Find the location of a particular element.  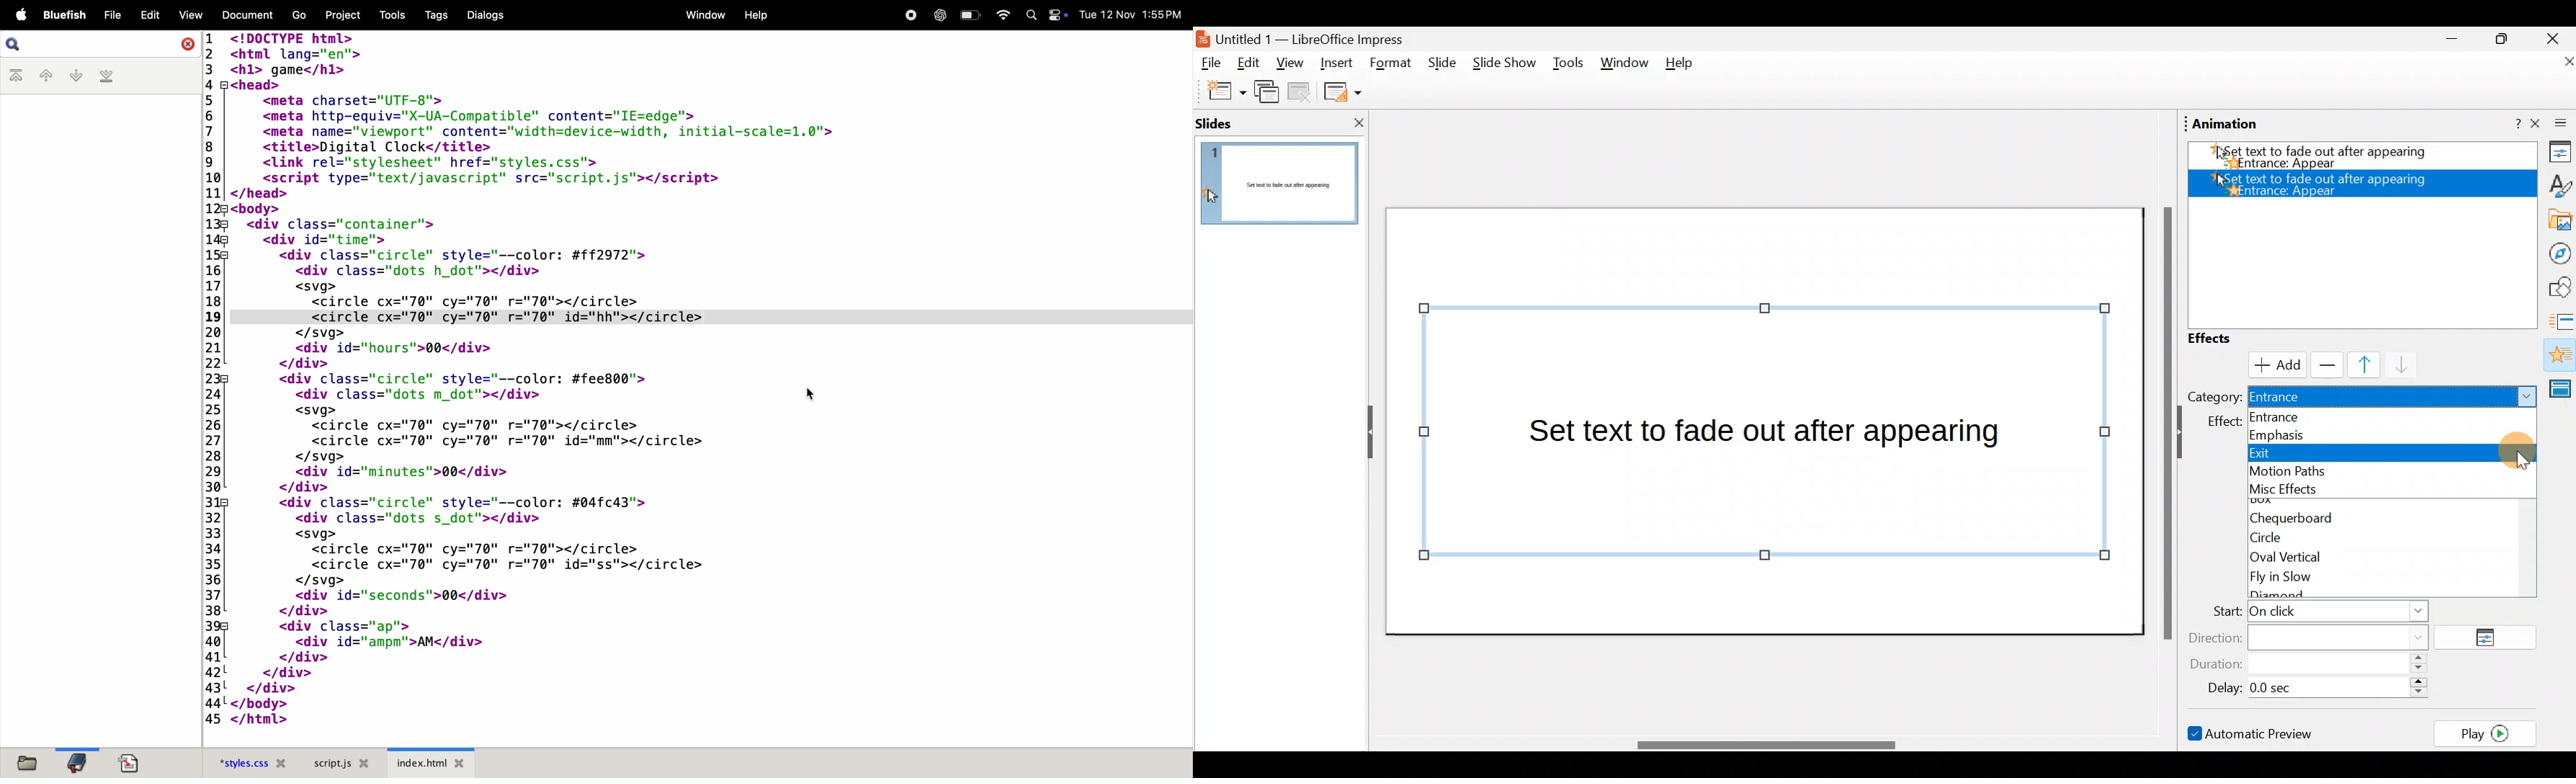

Move up is located at coordinates (2356, 365).